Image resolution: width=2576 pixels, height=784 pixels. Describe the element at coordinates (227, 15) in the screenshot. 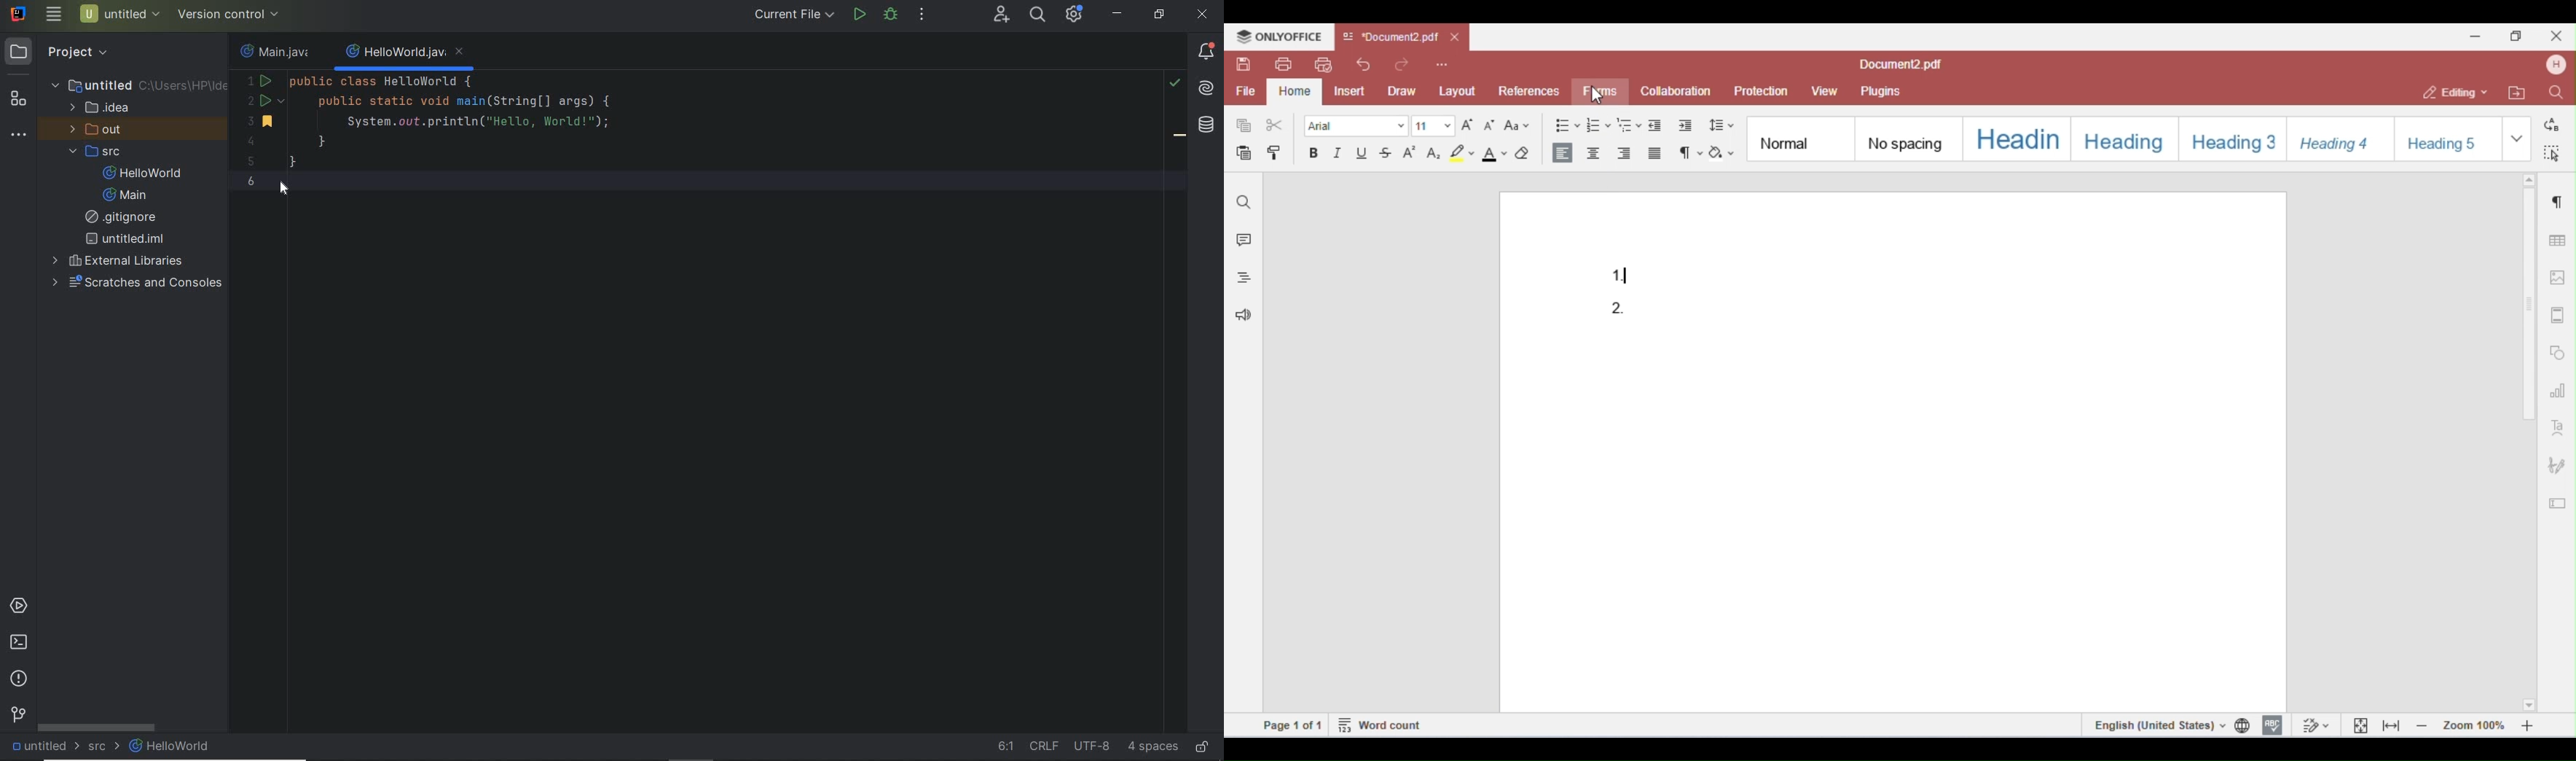

I see `configure version control` at that location.